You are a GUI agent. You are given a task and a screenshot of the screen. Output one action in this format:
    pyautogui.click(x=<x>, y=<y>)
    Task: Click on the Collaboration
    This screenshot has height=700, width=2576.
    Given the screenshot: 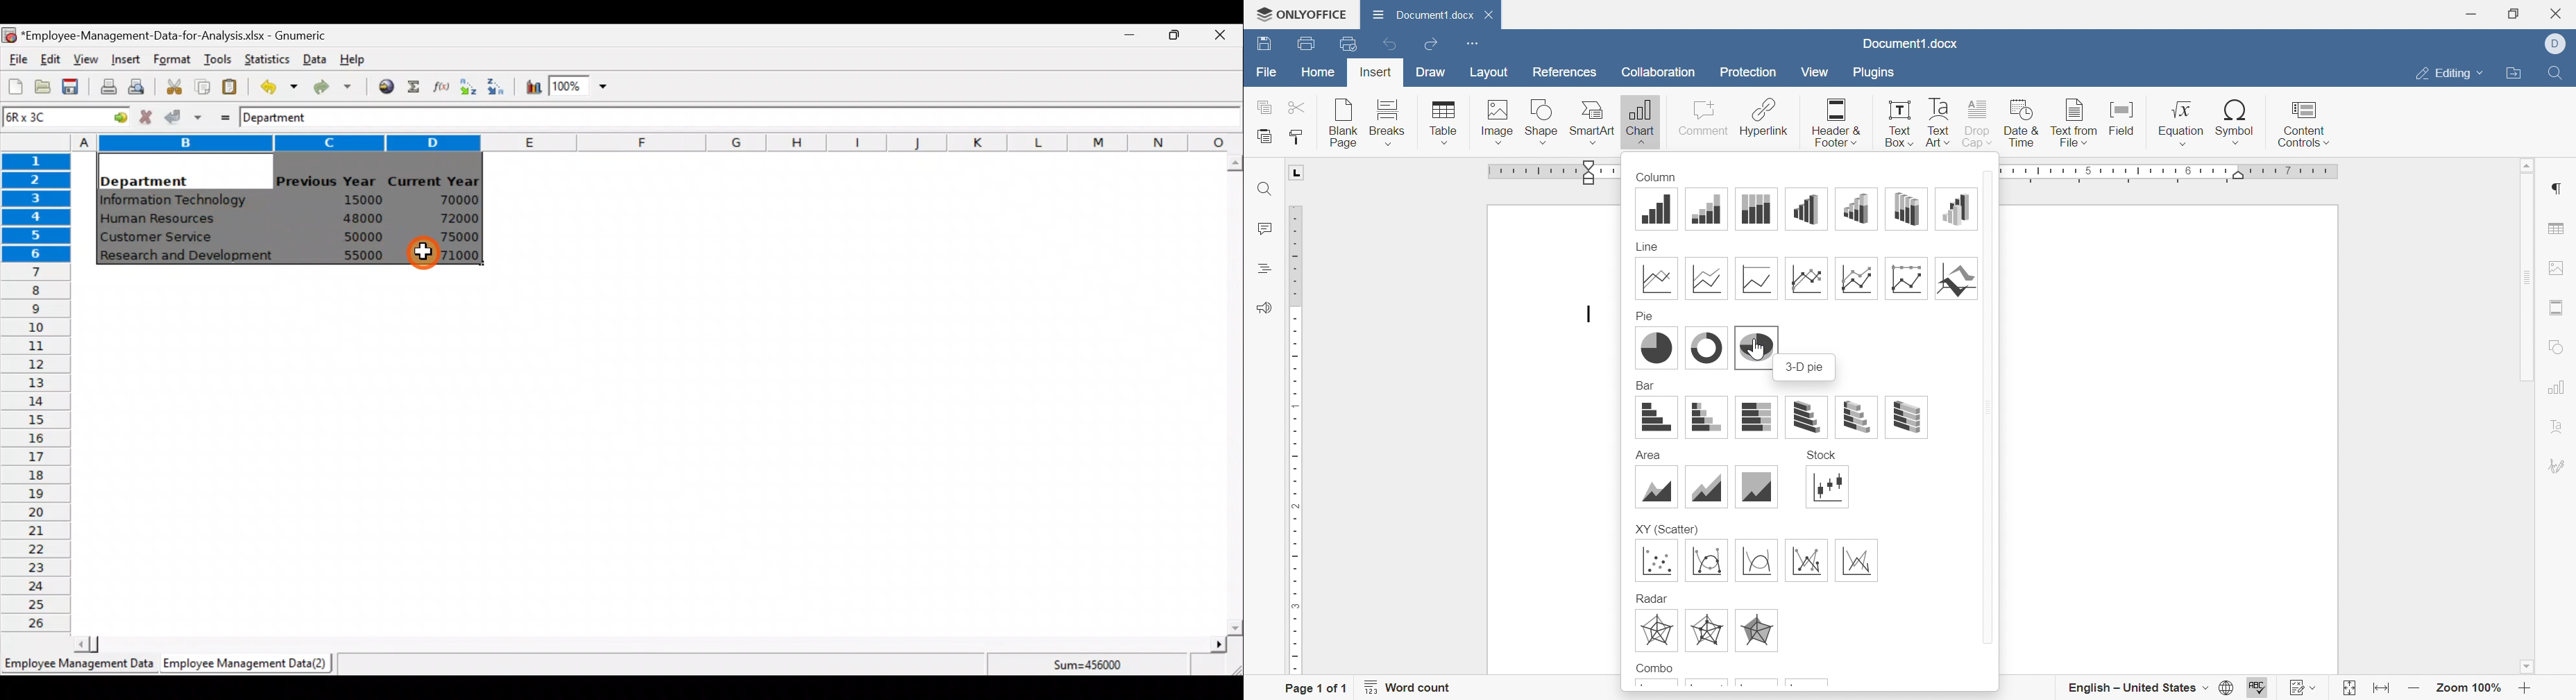 What is the action you would take?
    pyautogui.click(x=1659, y=74)
    